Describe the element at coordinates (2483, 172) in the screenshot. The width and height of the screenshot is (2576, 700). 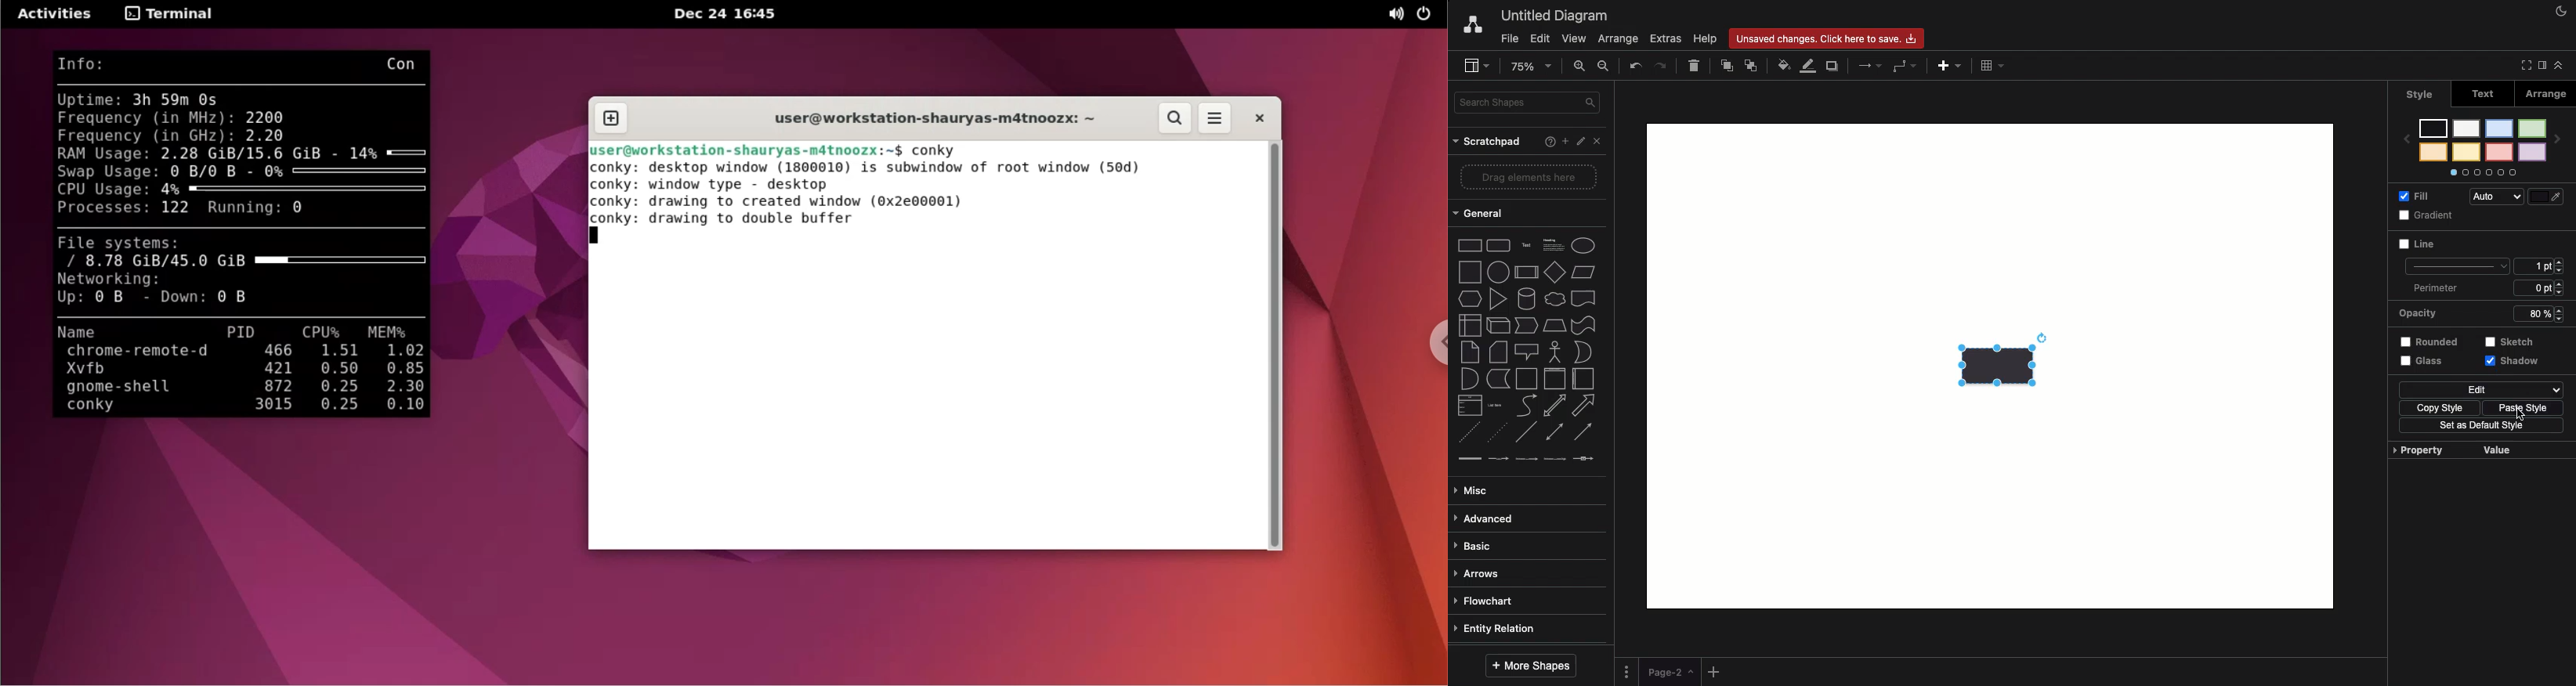
I see `Options` at that location.